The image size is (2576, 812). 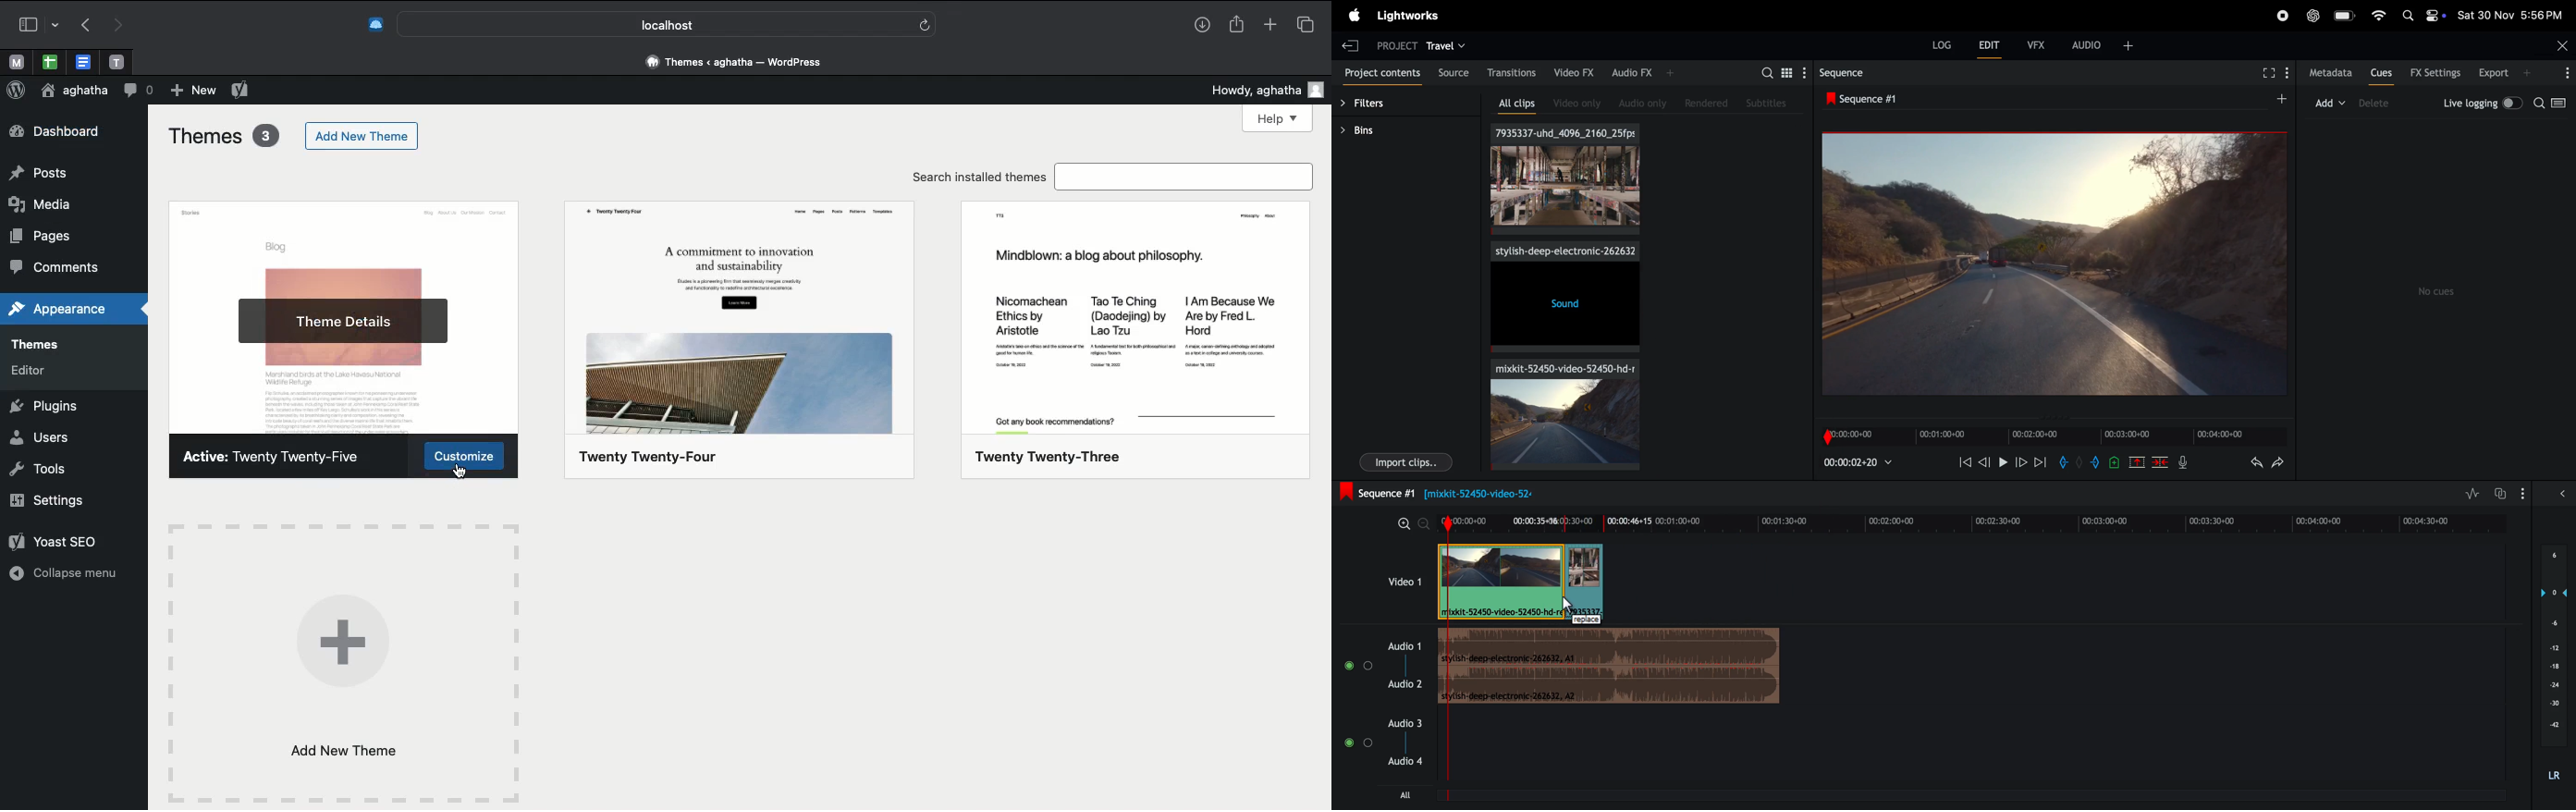 I want to click on import clips, so click(x=1406, y=463).